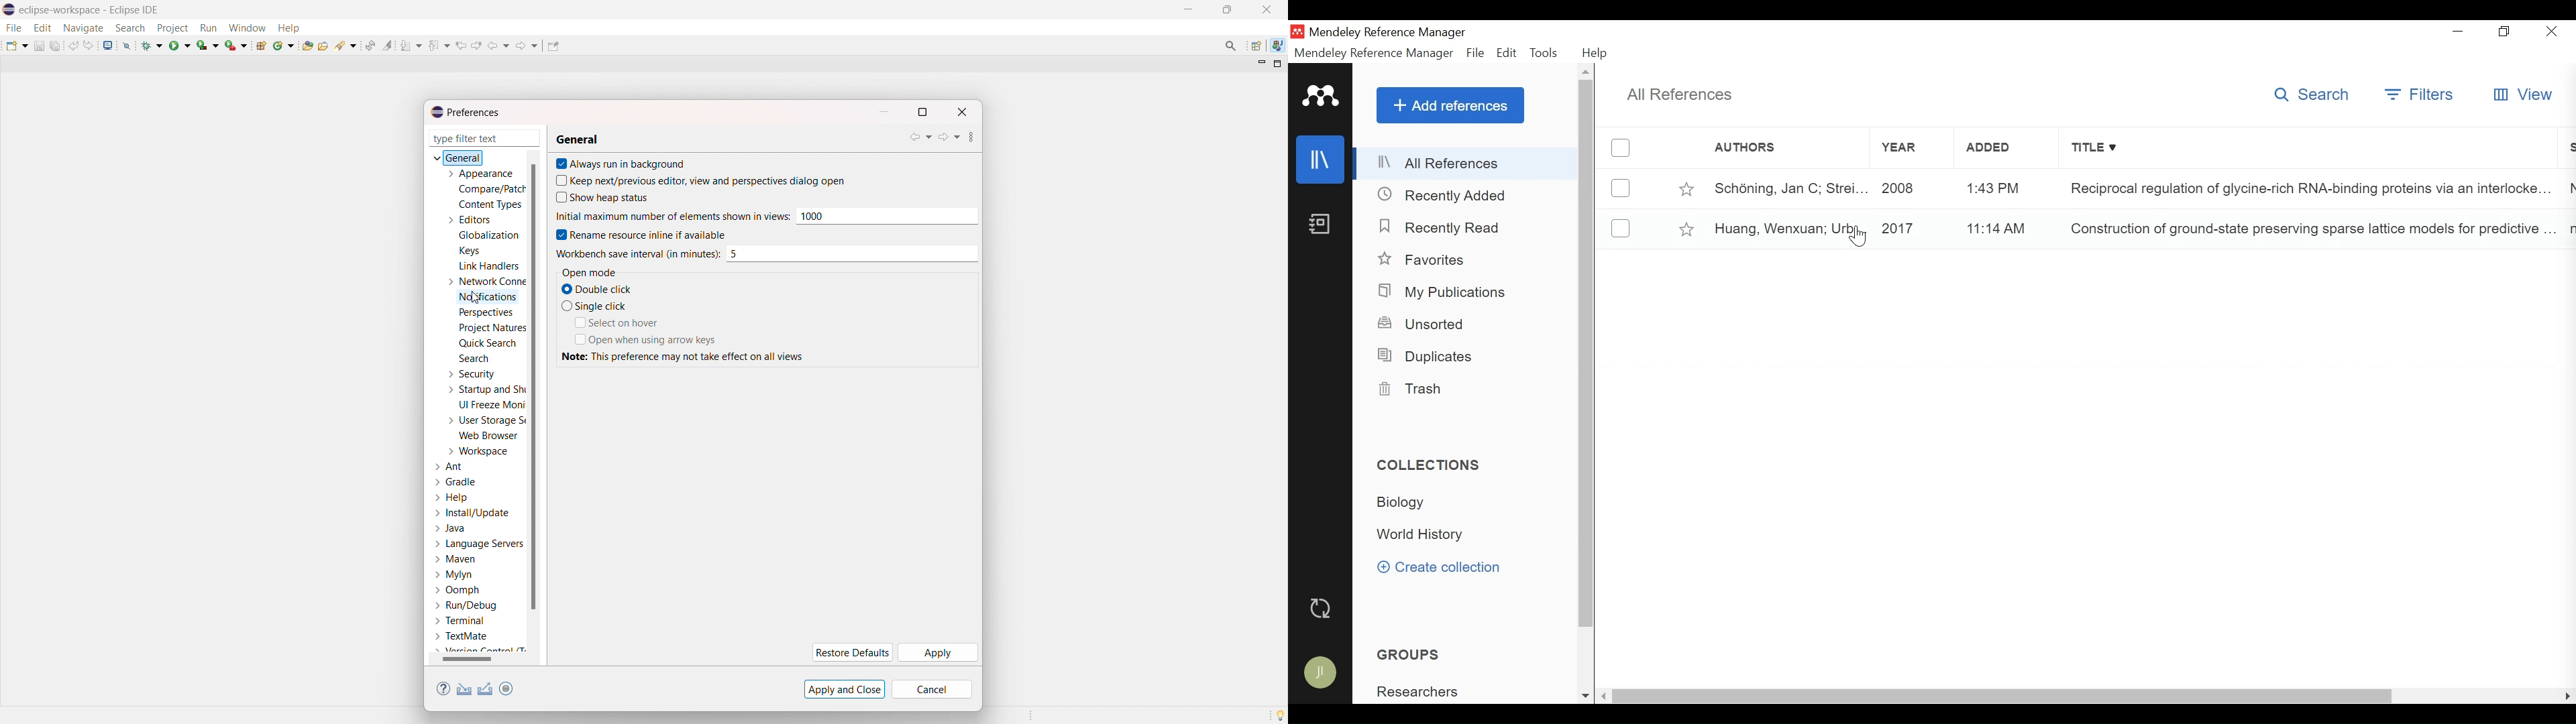 Image resolution: width=2576 pixels, height=728 pixels. Describe the element at coordinates (1374, 55) in the screenshot. I see `Mendeley Reference Manager` at that location.